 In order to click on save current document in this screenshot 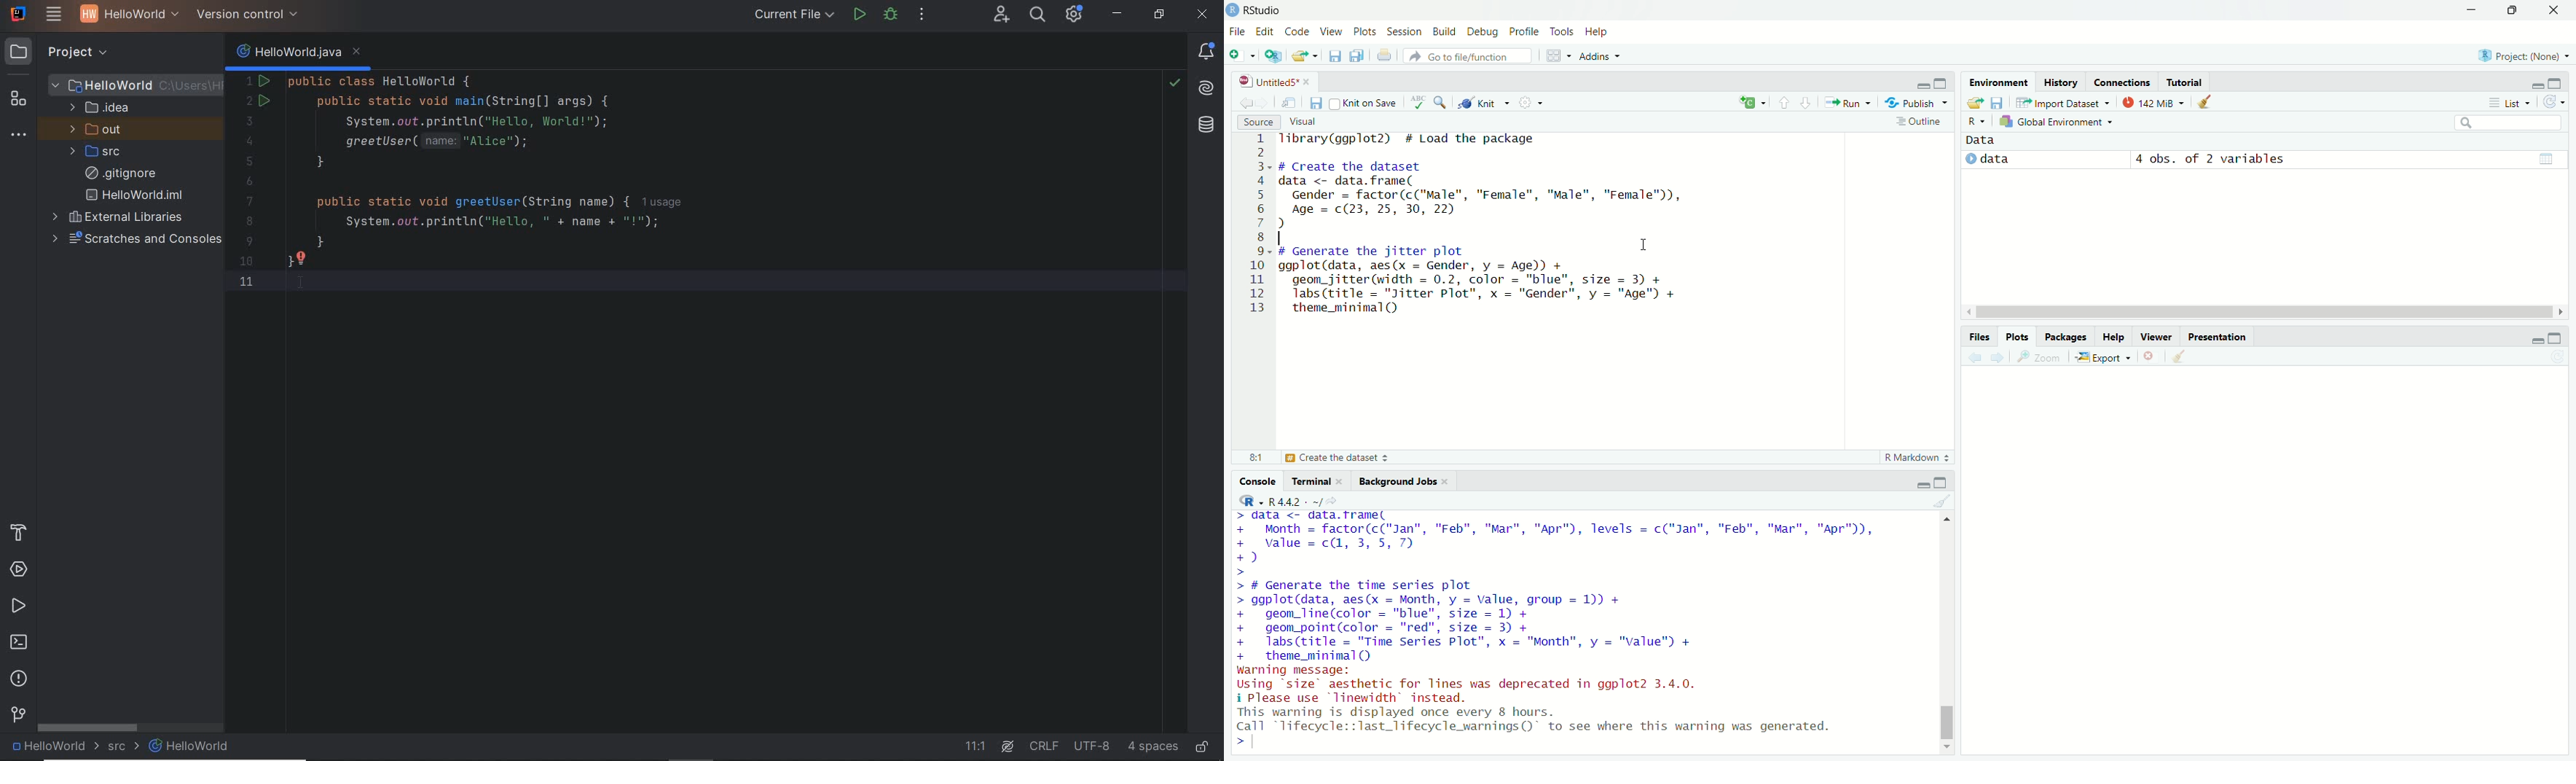, I will do `click(1335, 55)`.